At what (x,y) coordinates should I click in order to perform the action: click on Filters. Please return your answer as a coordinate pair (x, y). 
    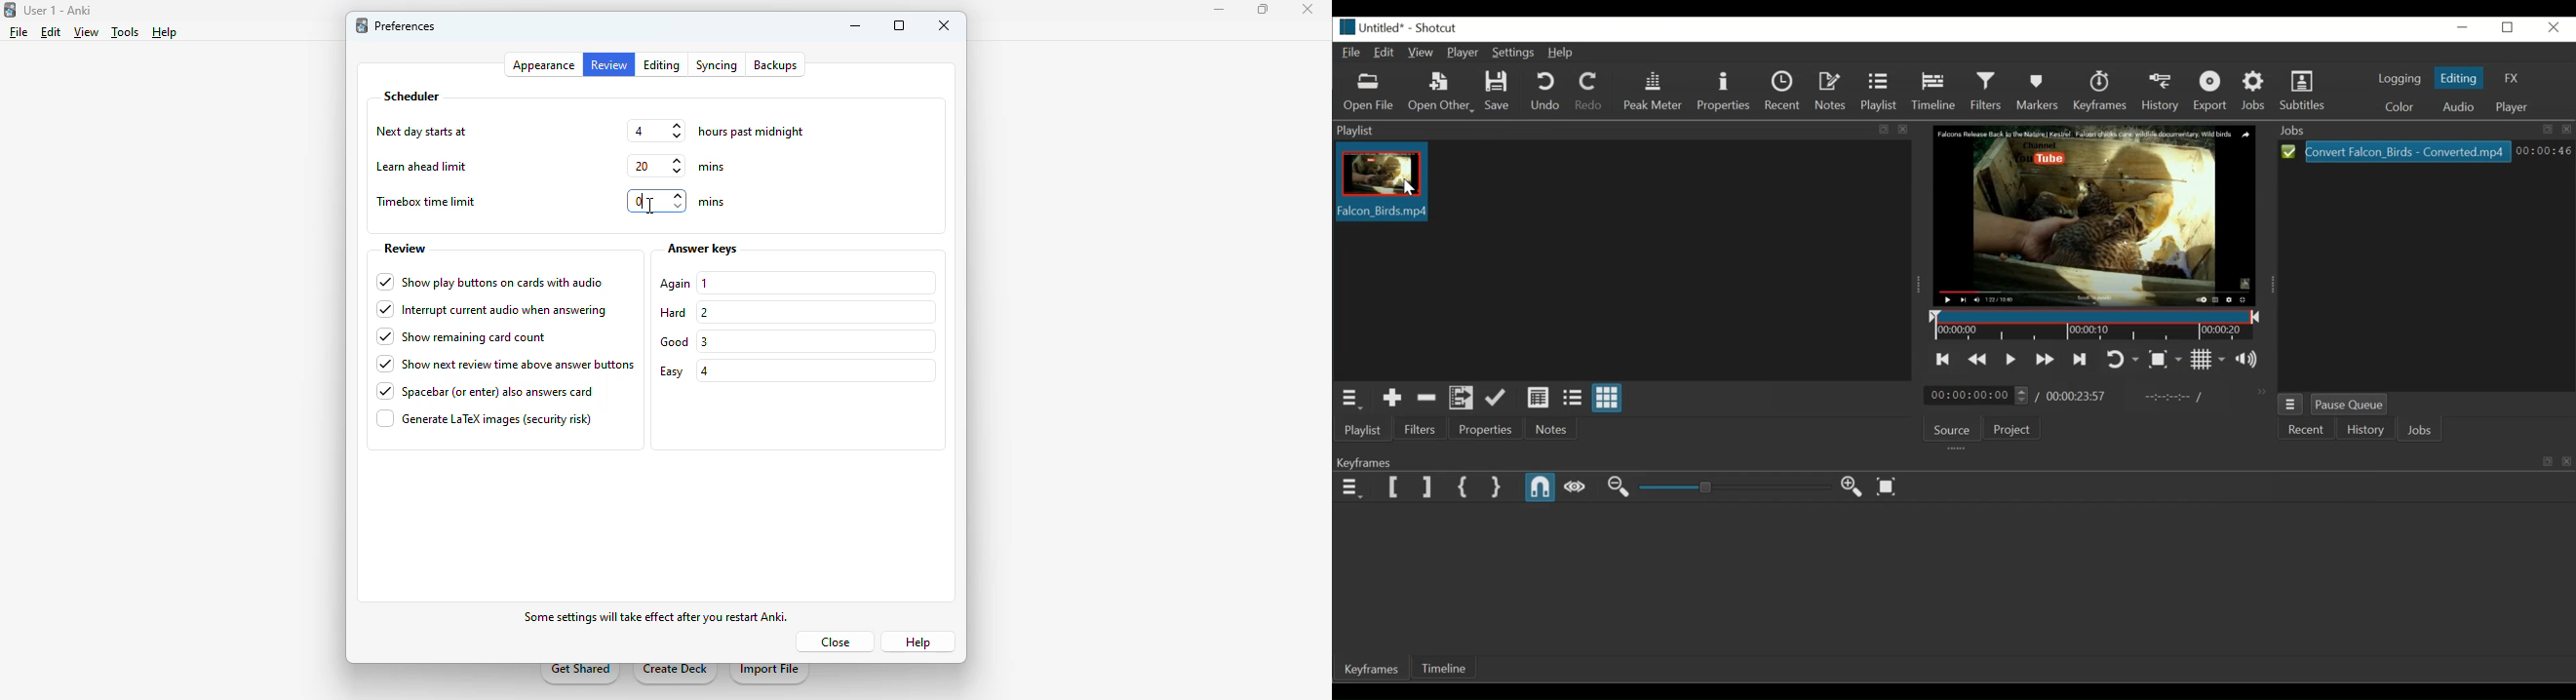
    Looking at the image, I should click on (1421, 429).